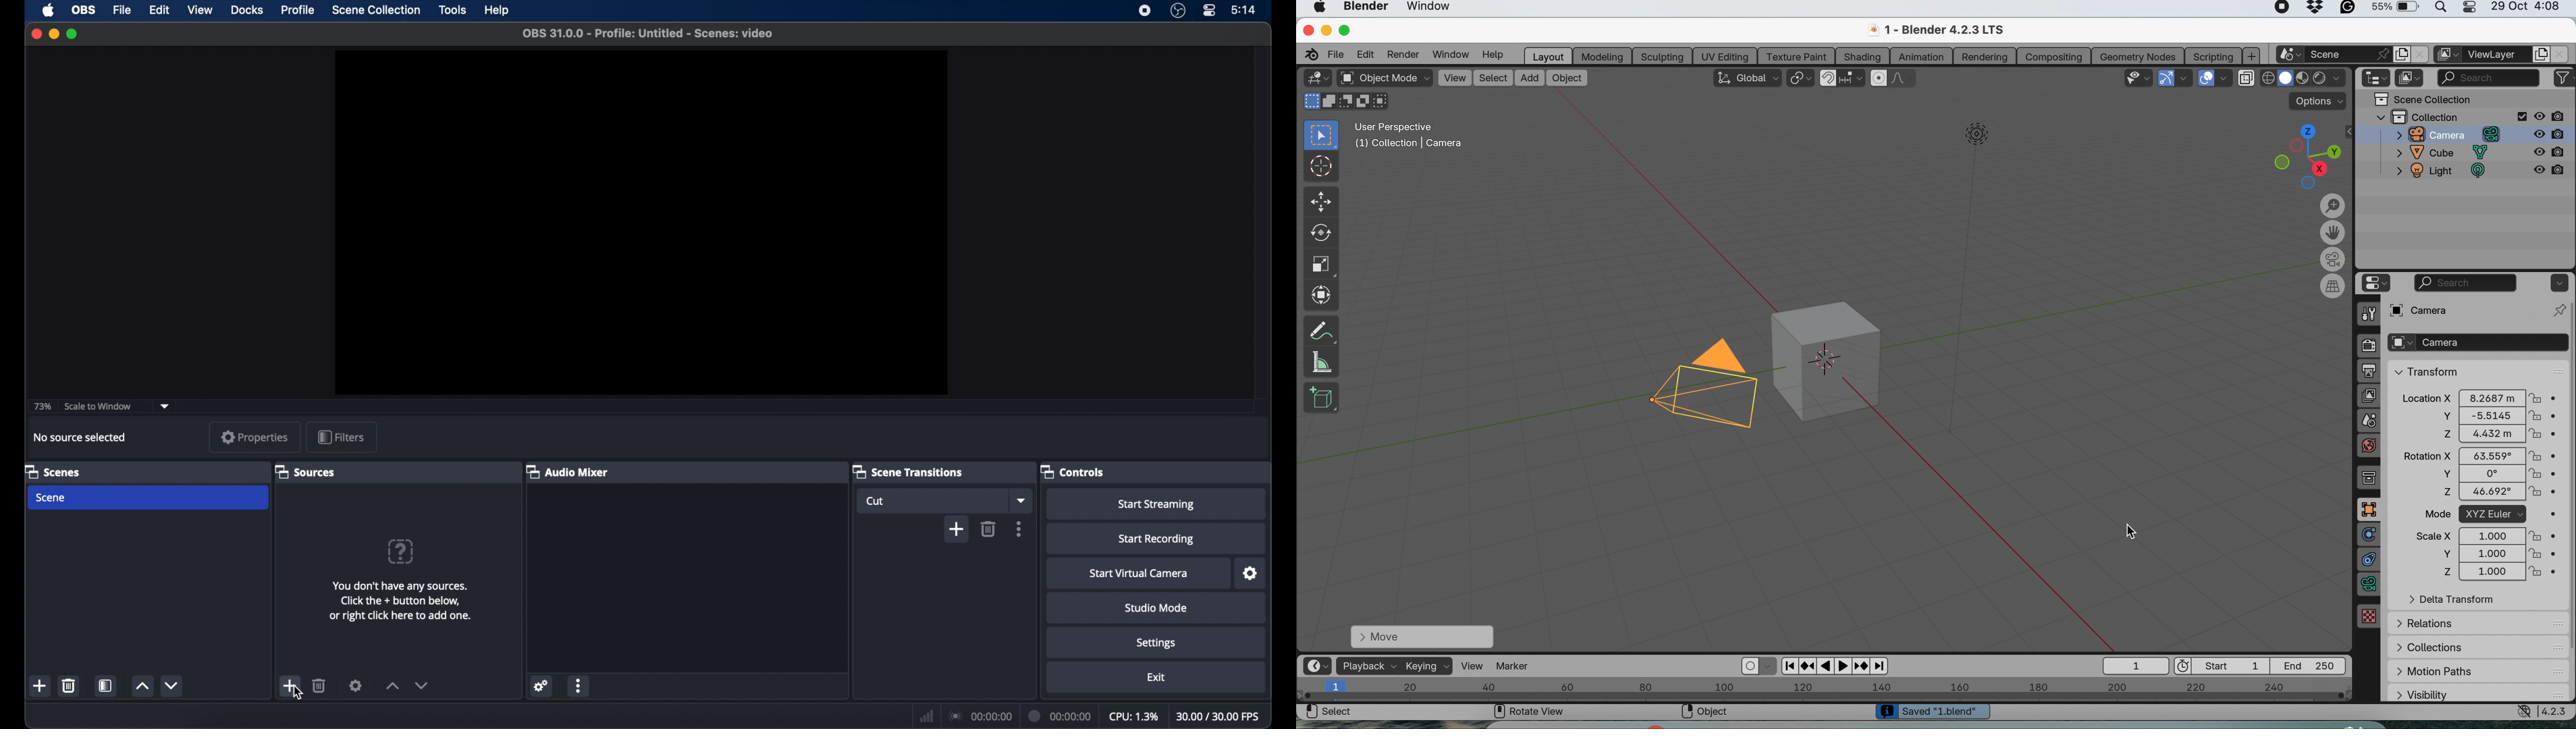 The width and height of the screenshot is (2576, 756). Describe the element at coordinates (1426, 666) in the screenshot. I see `keying` at that location.